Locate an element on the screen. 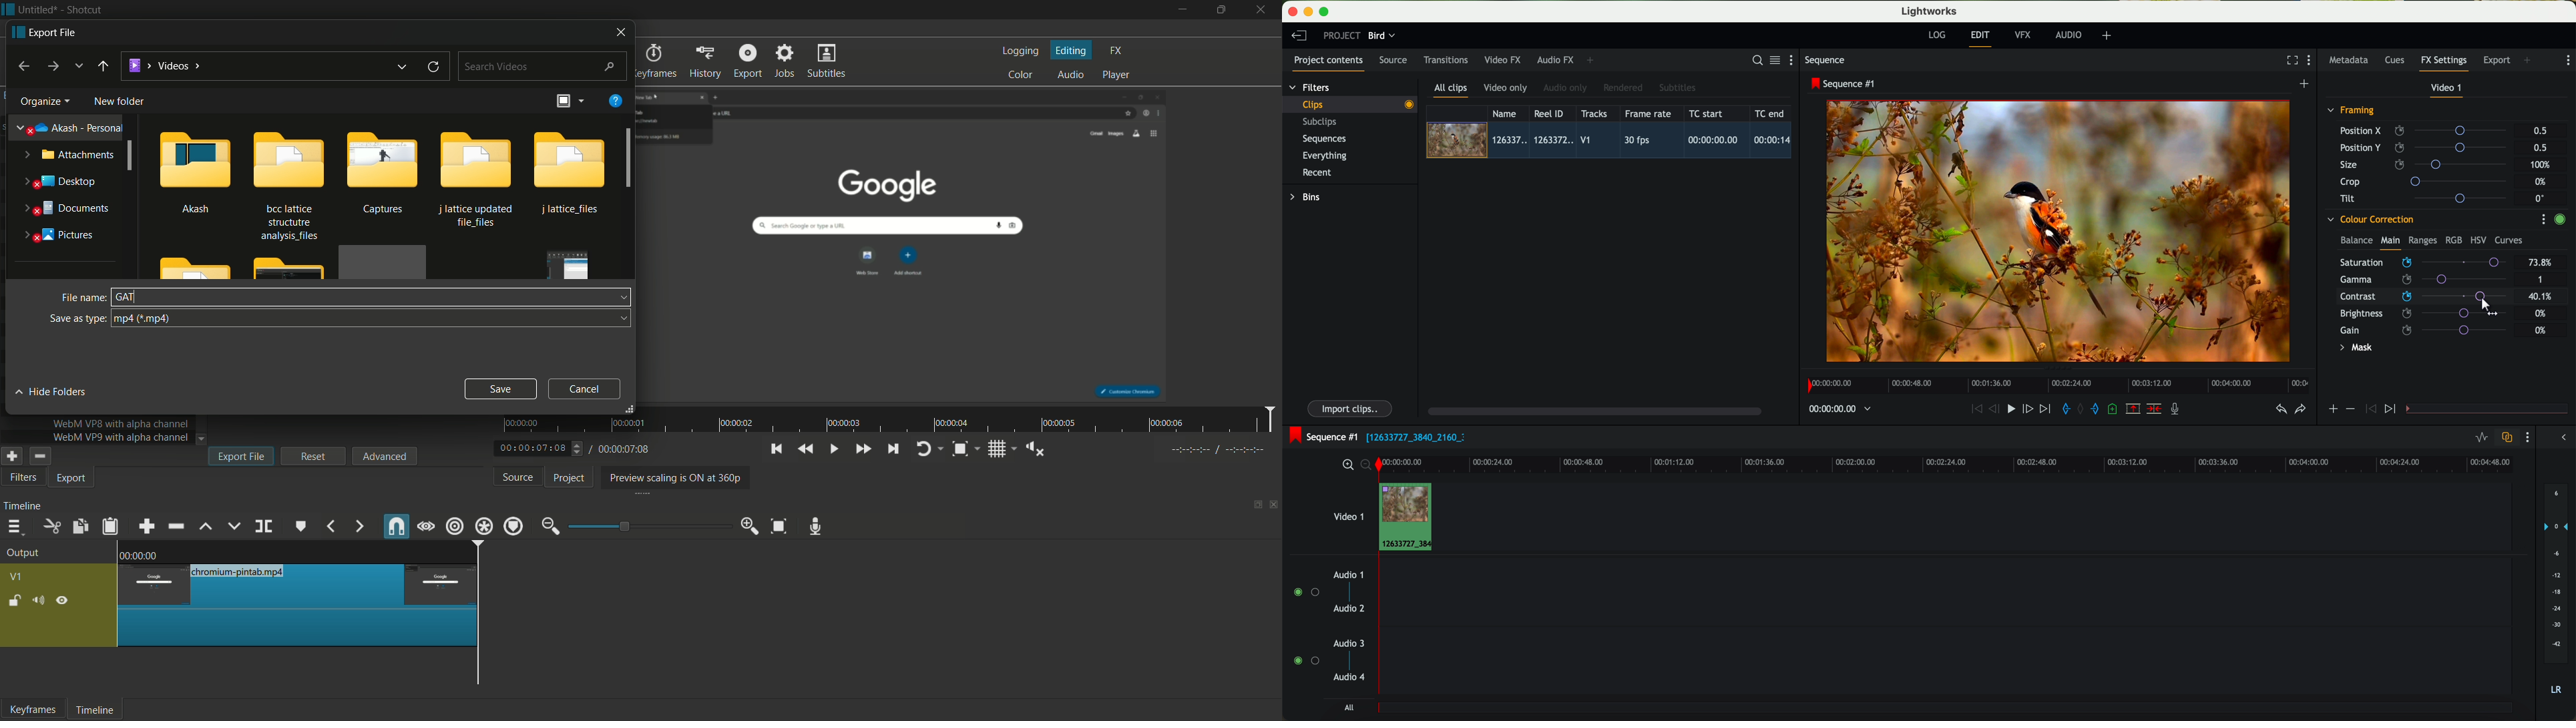 The width and height of the screenshot is (2576, 728). --- is located at coordinates (1217, 449).